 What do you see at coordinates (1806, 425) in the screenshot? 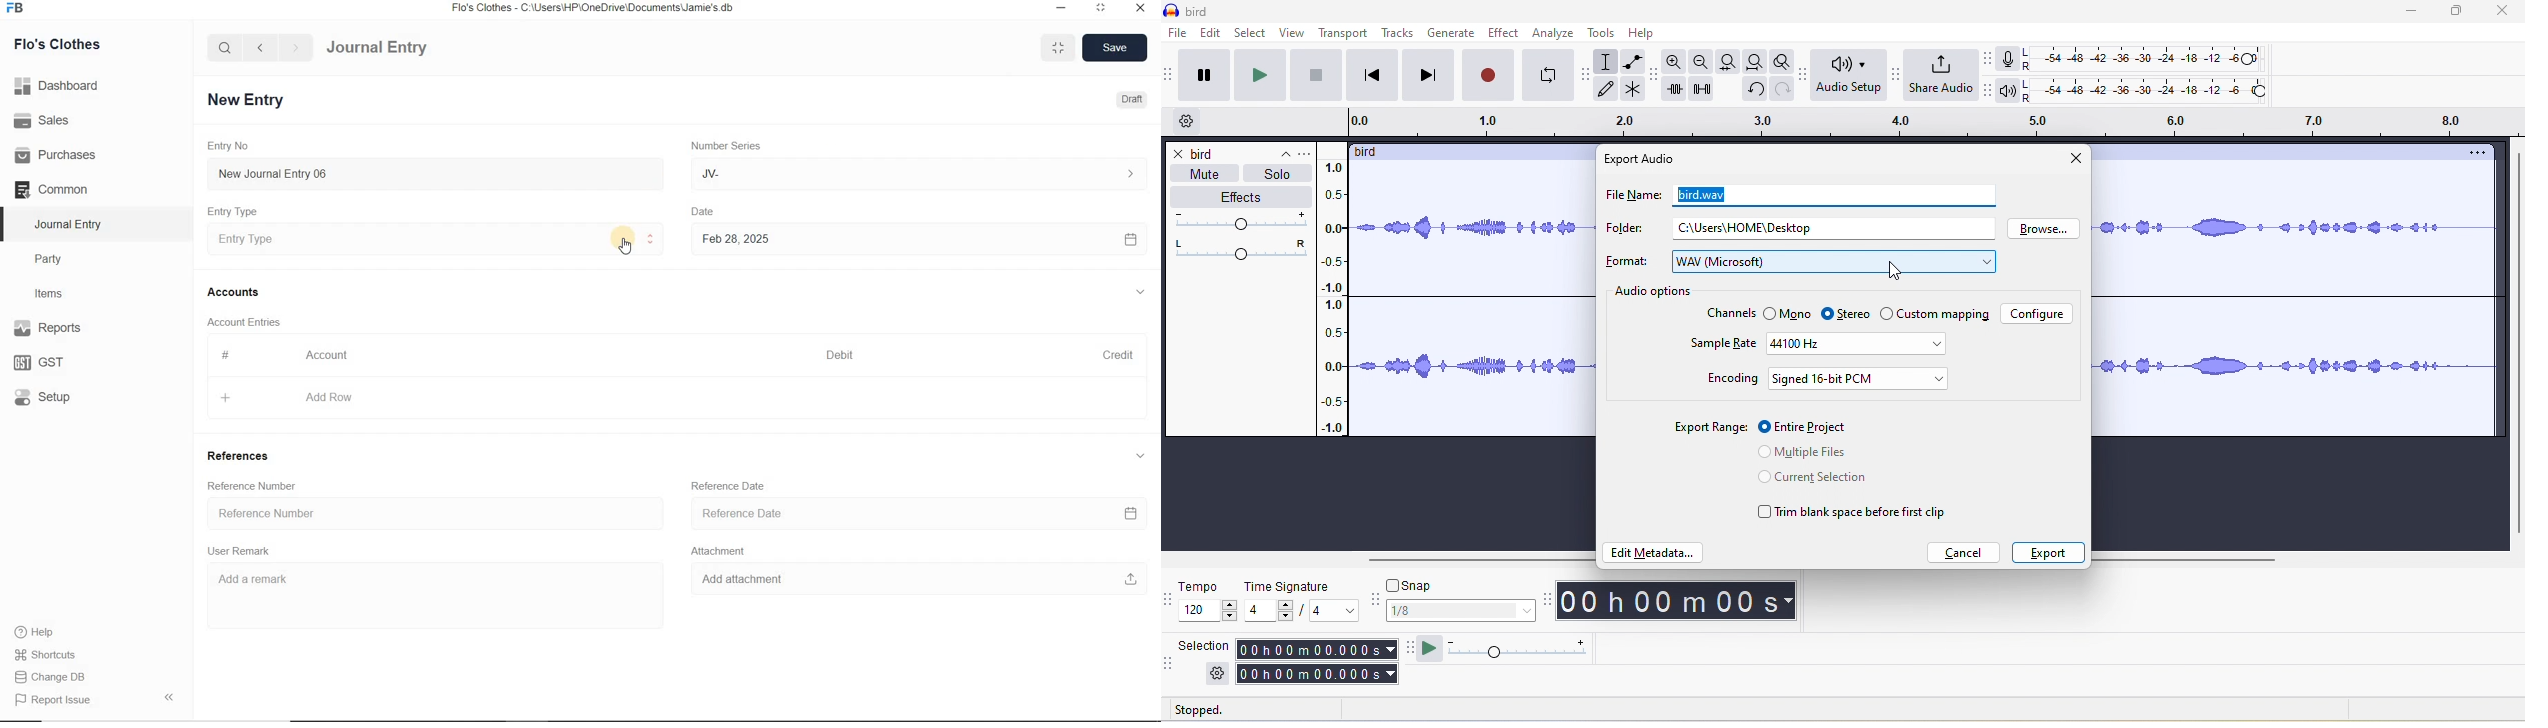
I see `entire project` at bounding box center [1806, 425].